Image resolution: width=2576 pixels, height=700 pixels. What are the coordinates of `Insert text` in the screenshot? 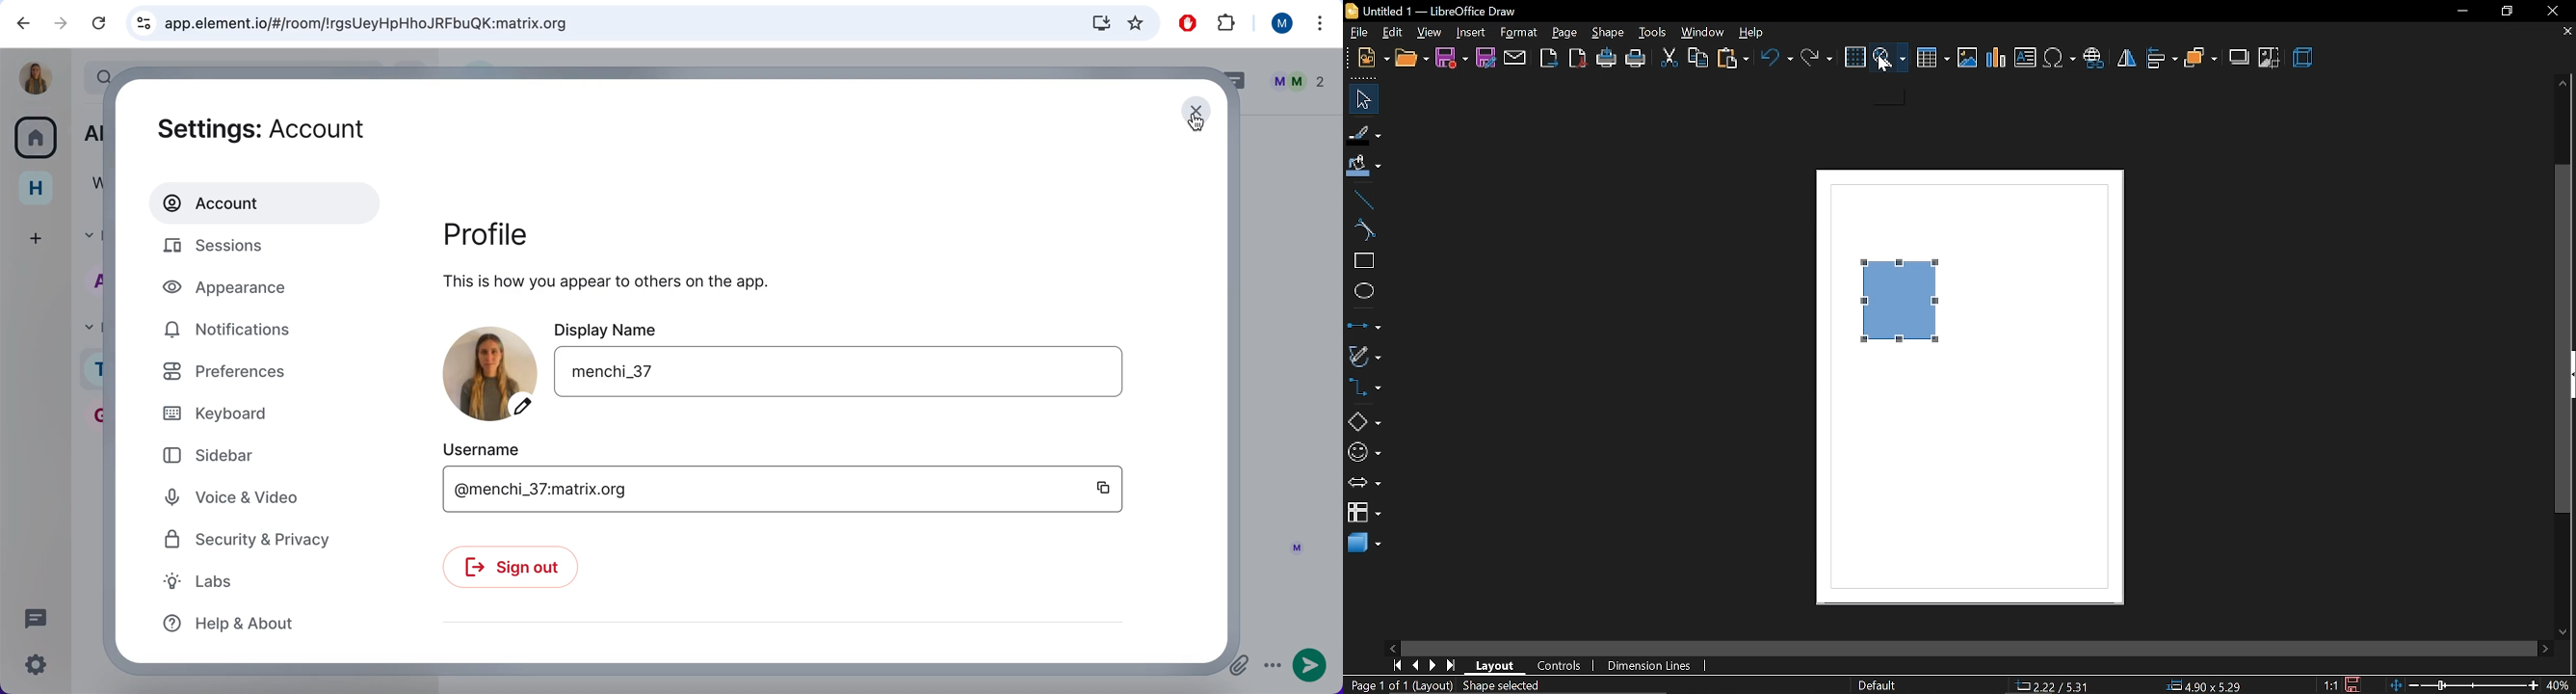 It's located at (2027, 58).